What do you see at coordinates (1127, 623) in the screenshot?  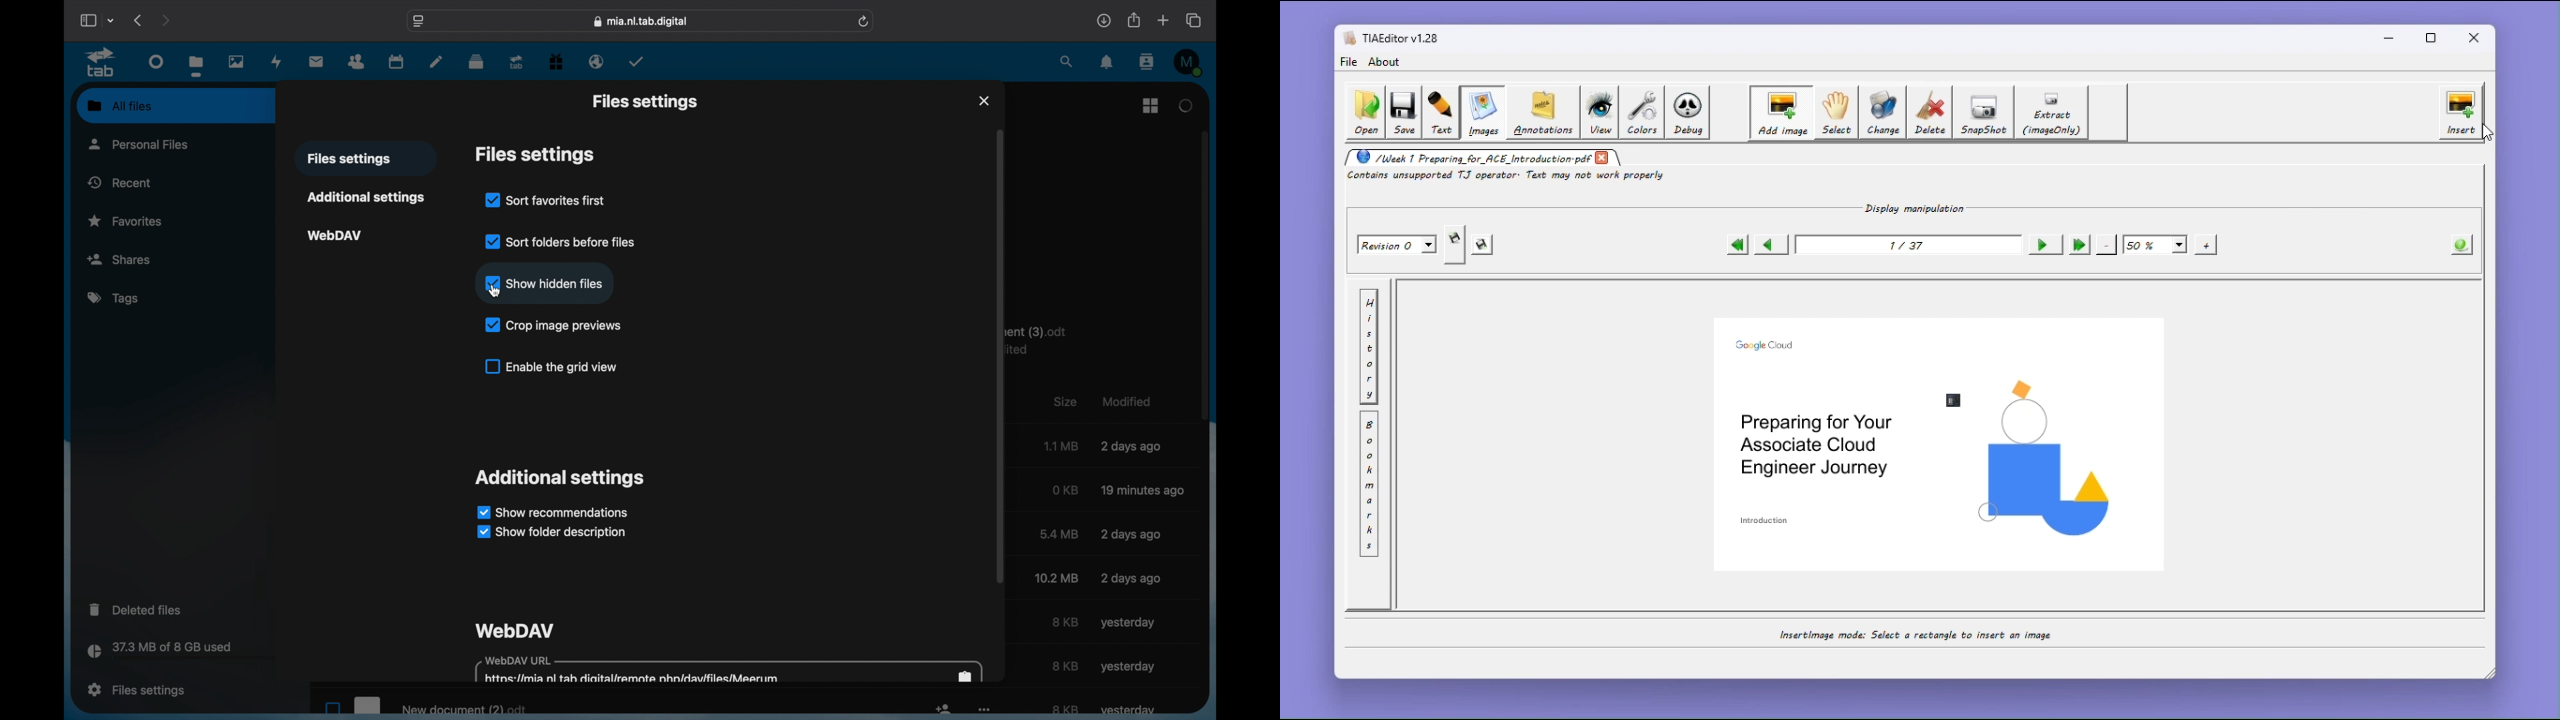 I see `yesterday` at bounding box center [1127, 623].